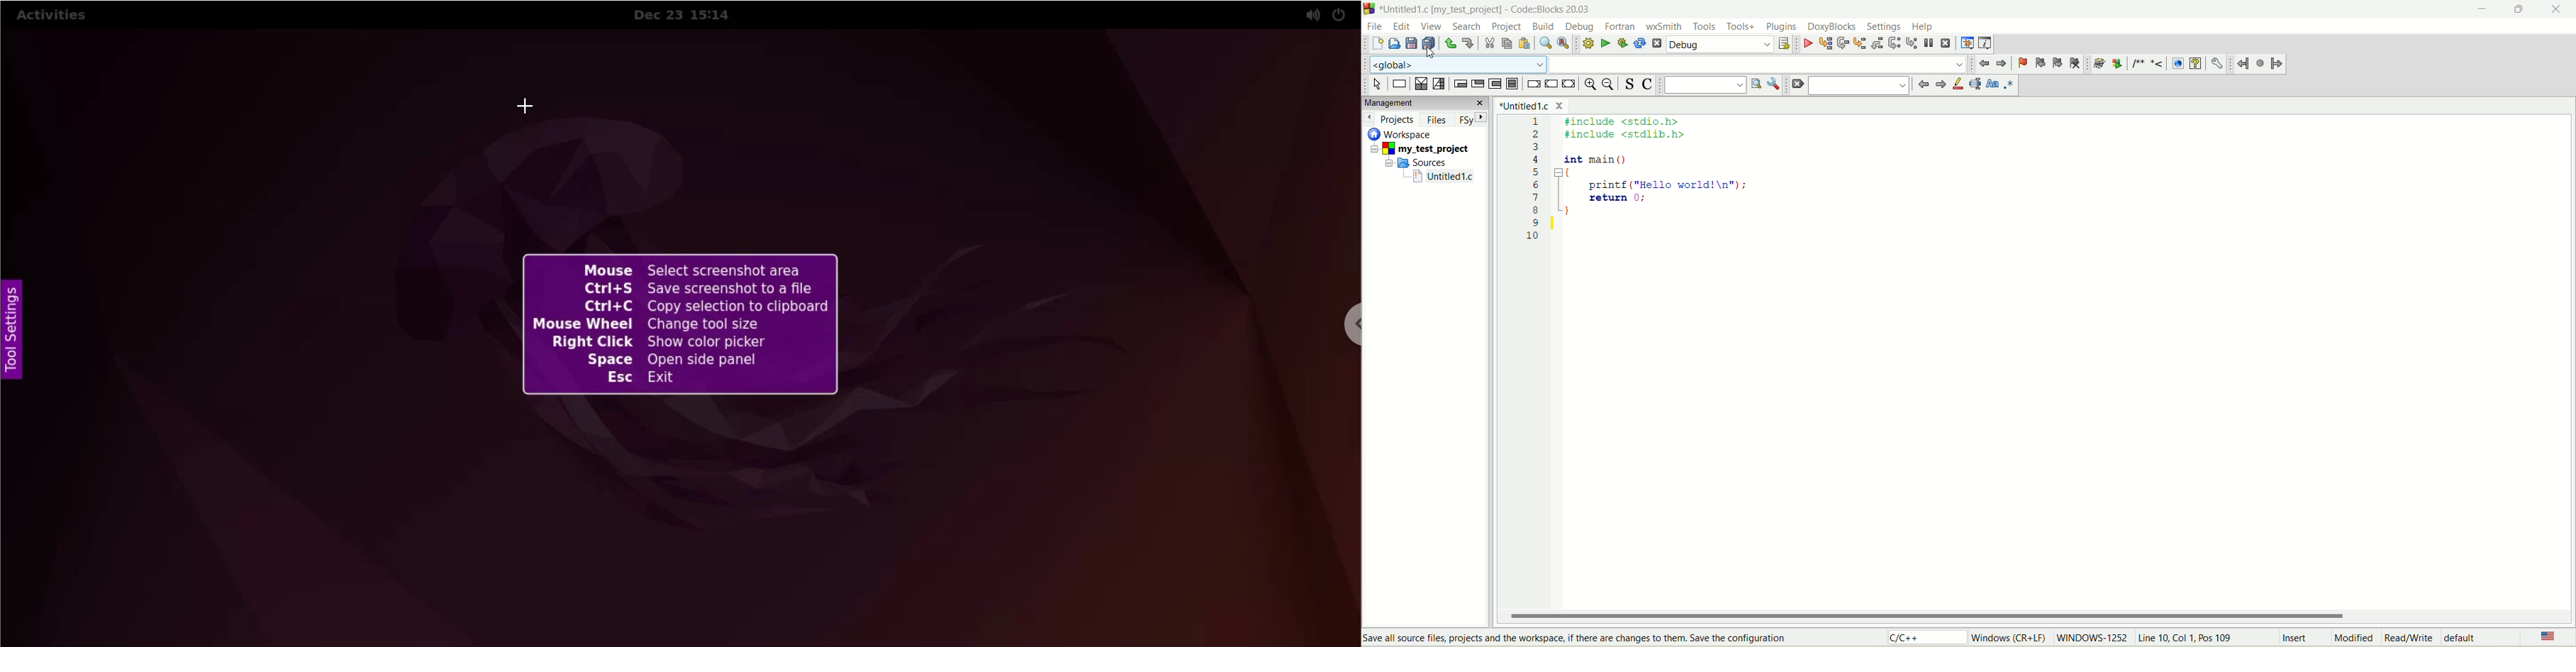 This screenshot has height=672, width=2576. Describe the element at coordinates (1476, 84) in the screenshot. I see `exit condition loop` at that location.